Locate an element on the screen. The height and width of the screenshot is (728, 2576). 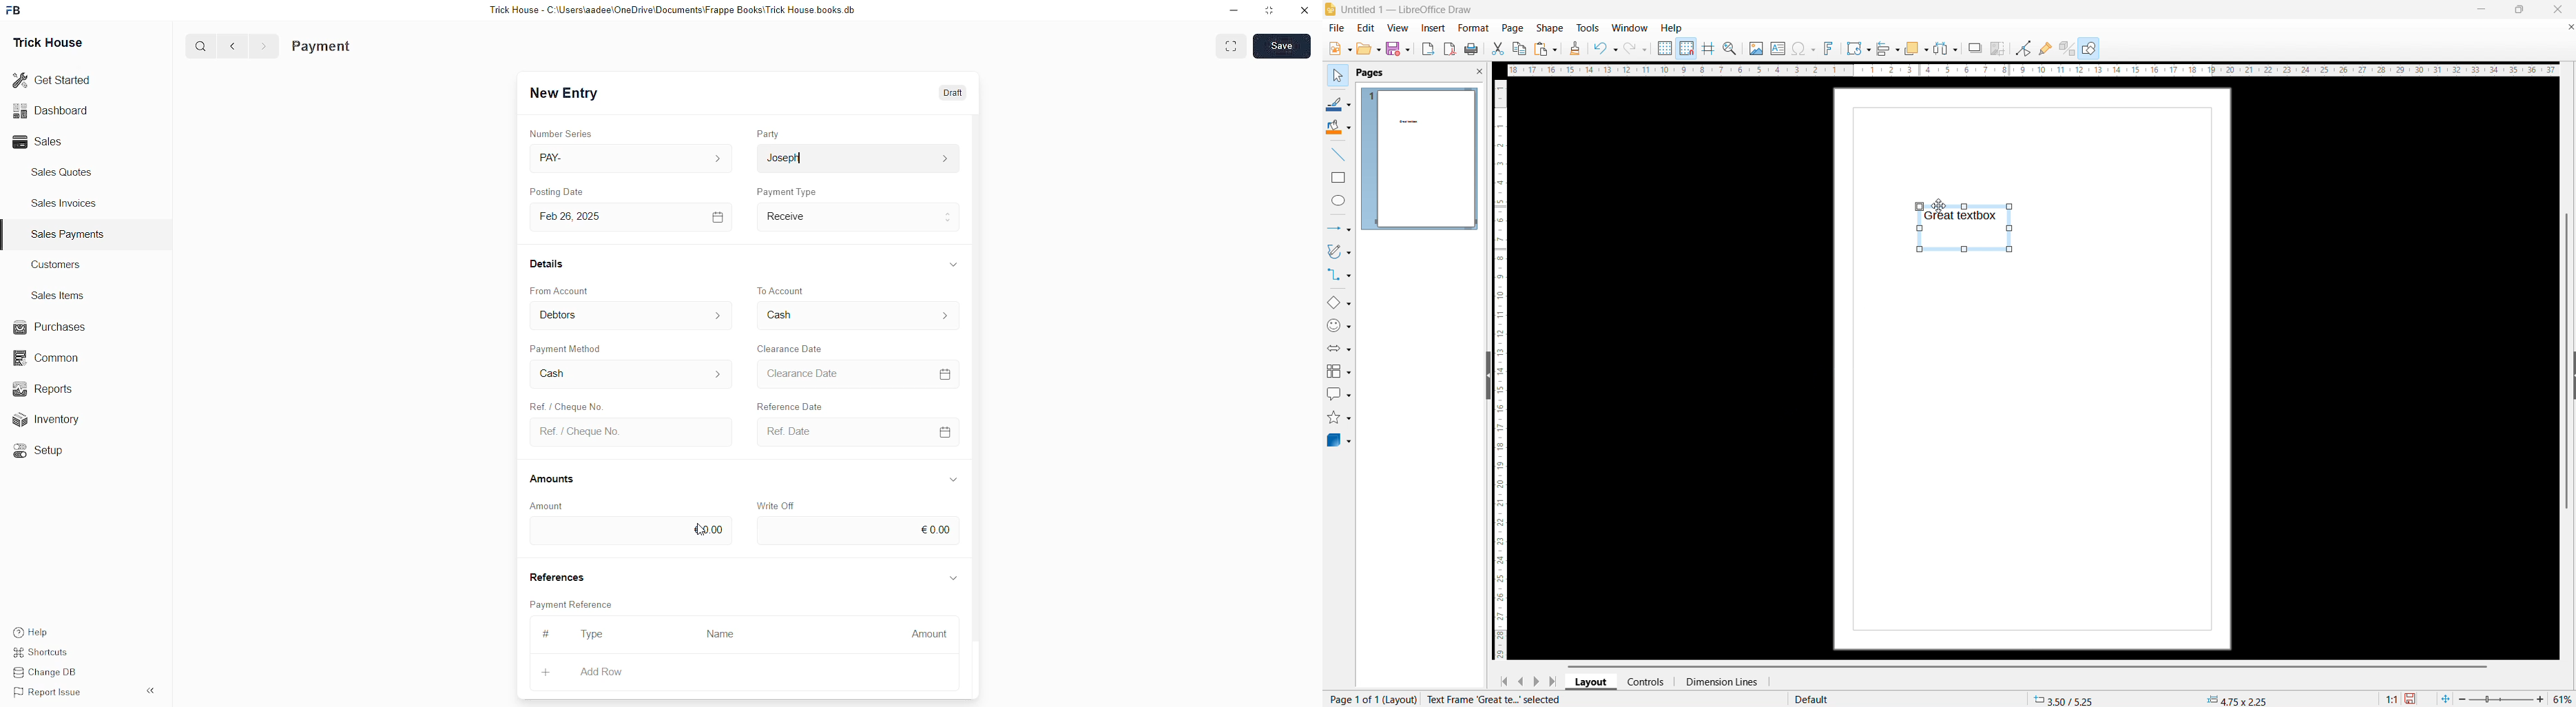
Back is located at coordinates (233, 47).